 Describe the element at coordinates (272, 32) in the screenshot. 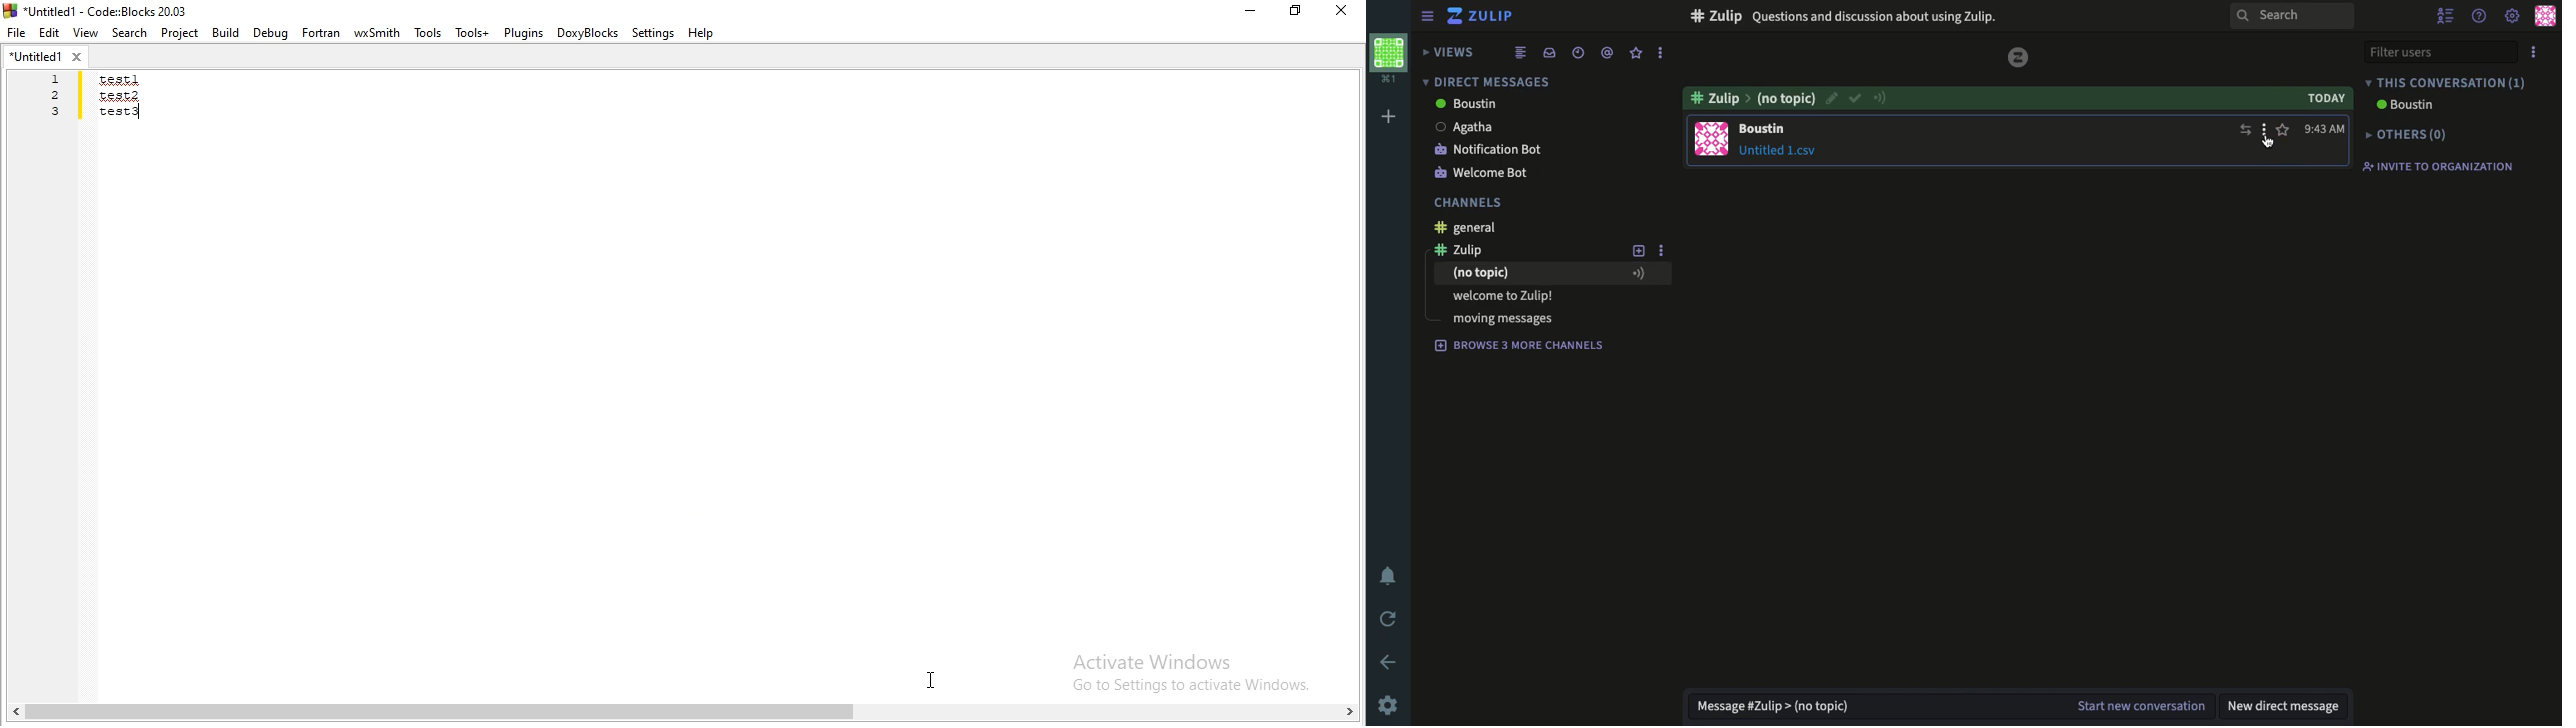

I see `Debug ` at that location.